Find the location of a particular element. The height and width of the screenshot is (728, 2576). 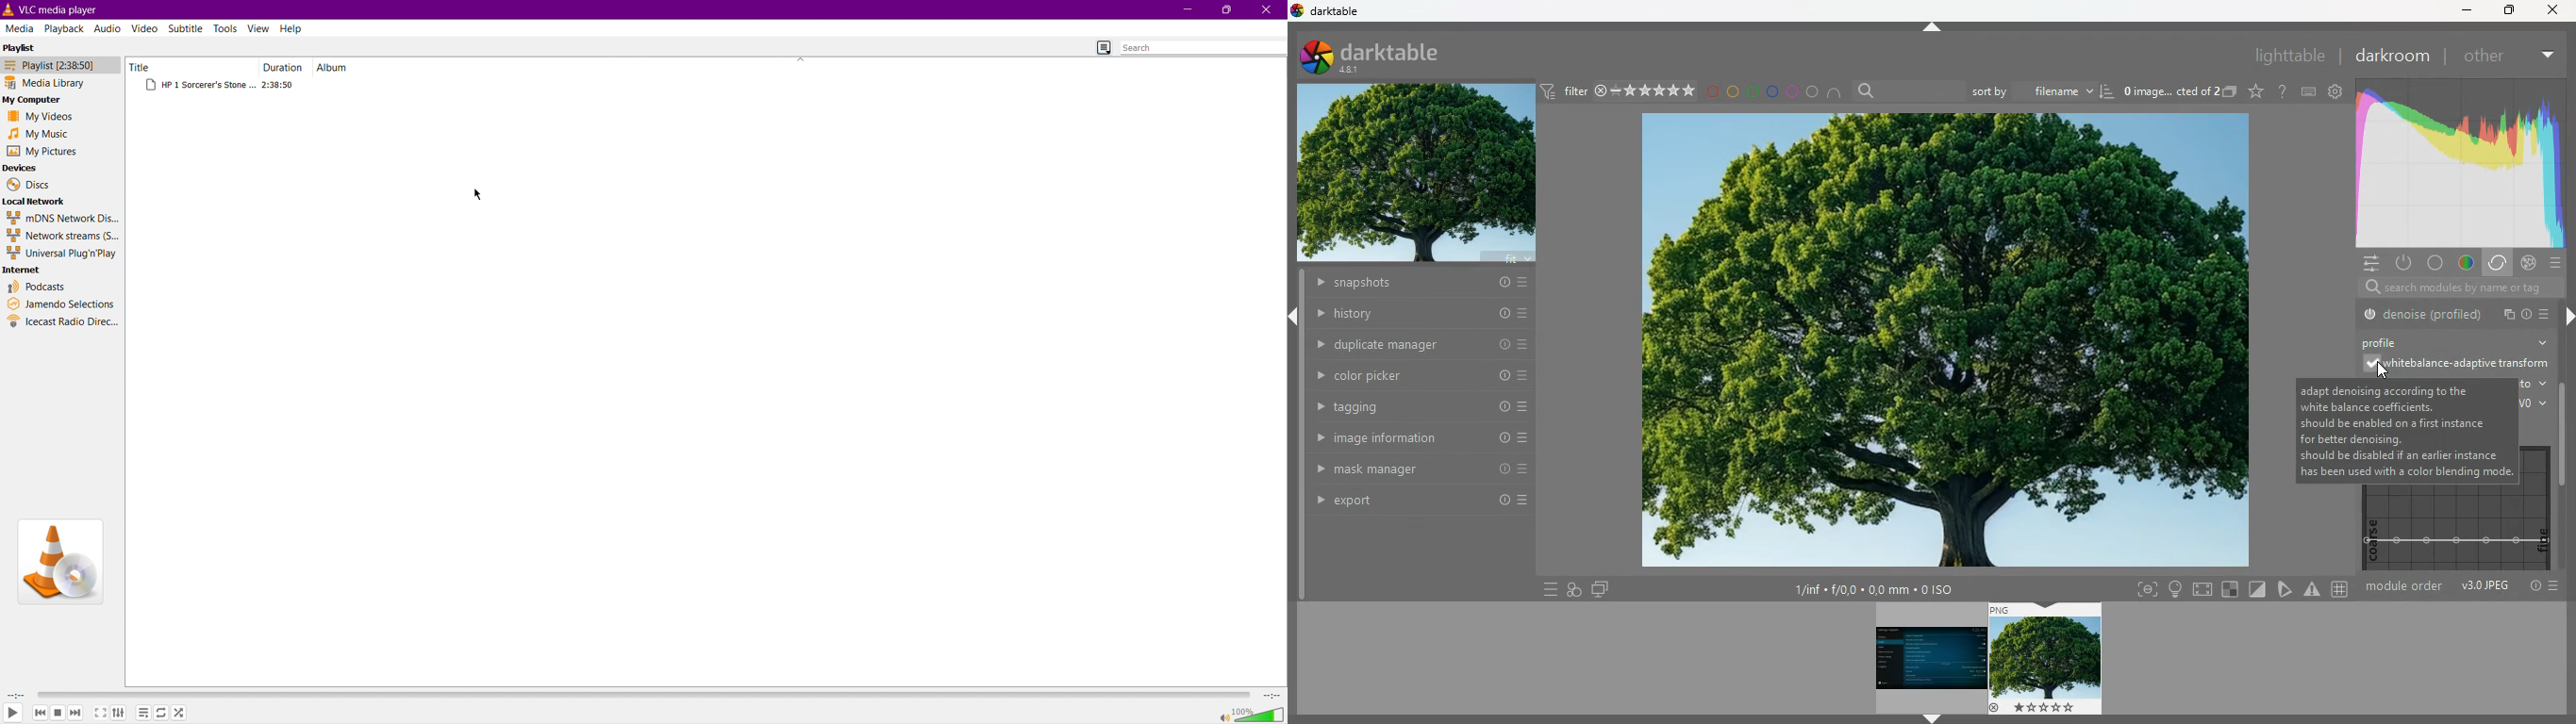

blue is located at coordinates (1773, 91).